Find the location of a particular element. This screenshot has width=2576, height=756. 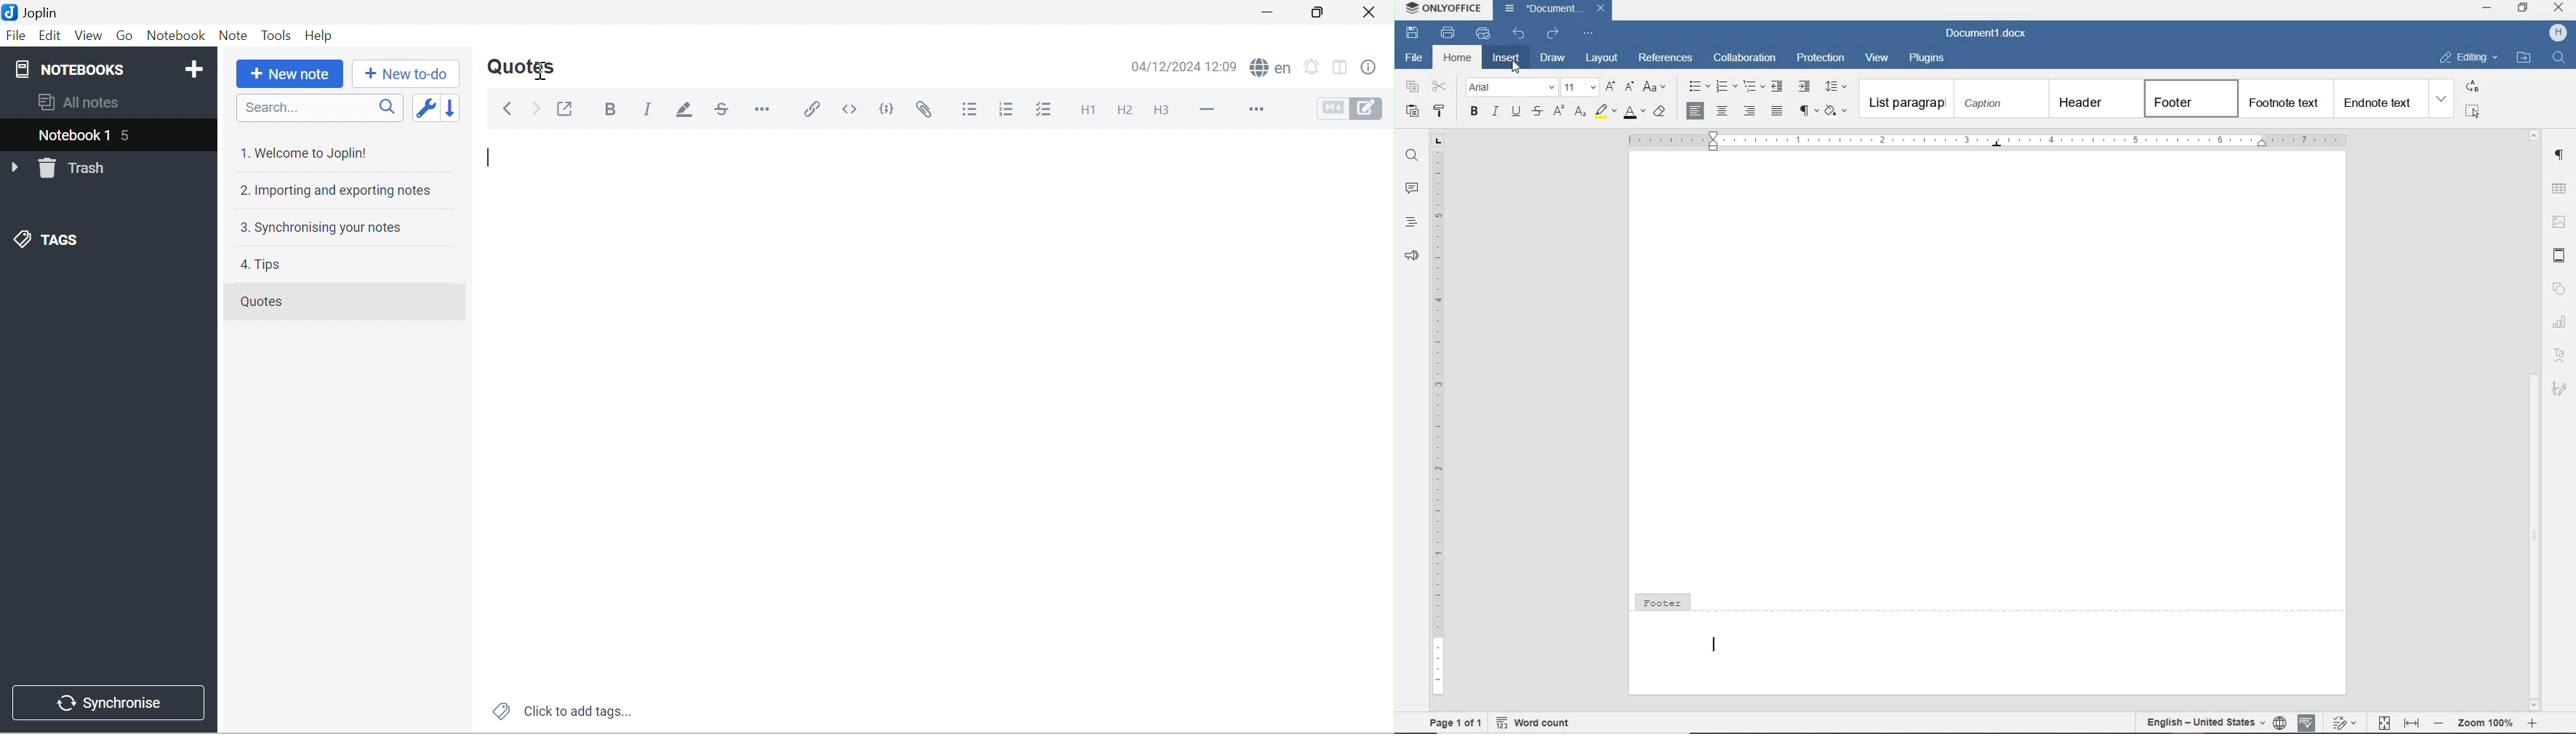

fit to width is located at coordinates (2412, 724).